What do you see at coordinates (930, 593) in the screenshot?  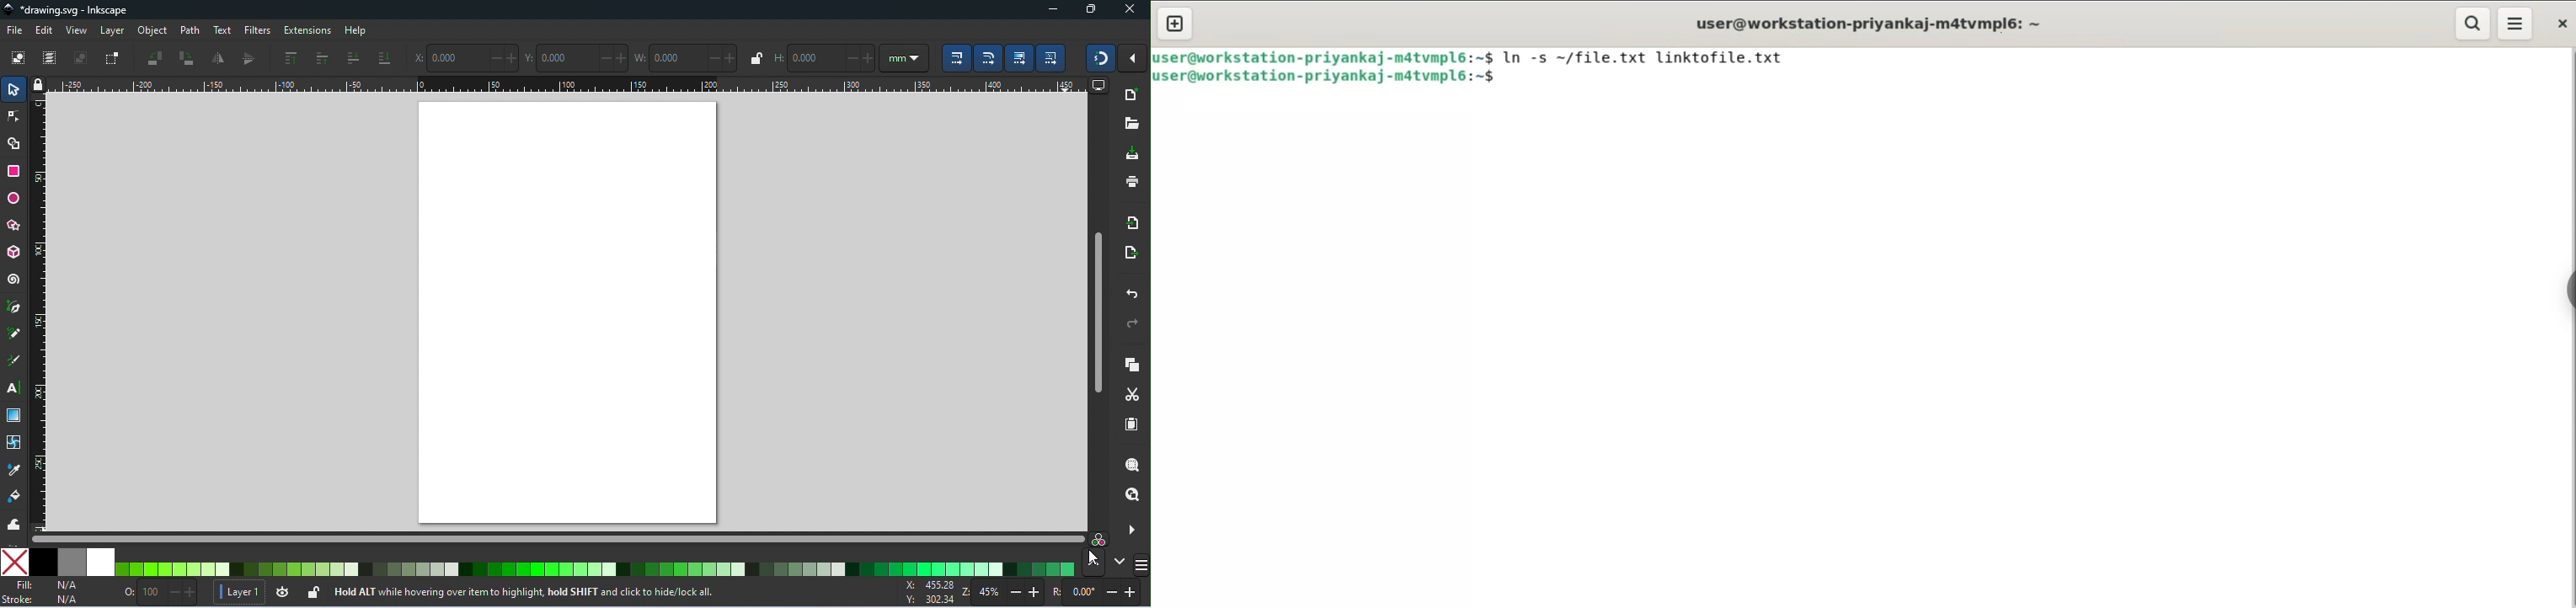 I see `cursor position` at bounding box center [930, 593].